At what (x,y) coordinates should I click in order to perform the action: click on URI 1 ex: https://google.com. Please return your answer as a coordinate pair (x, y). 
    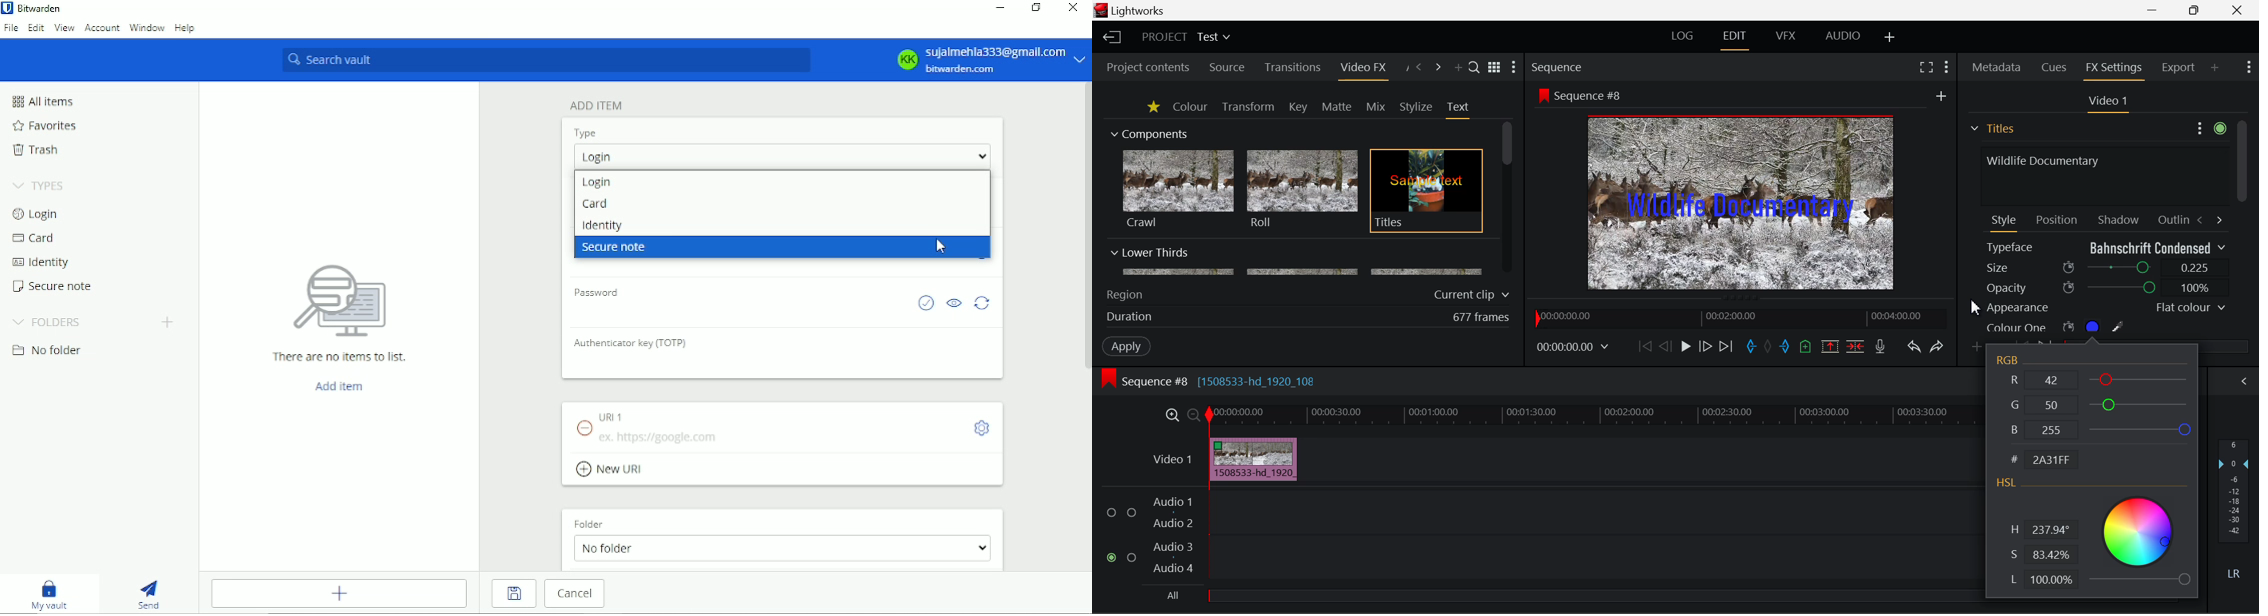
    Looking at the image, I should click on (646, 426).